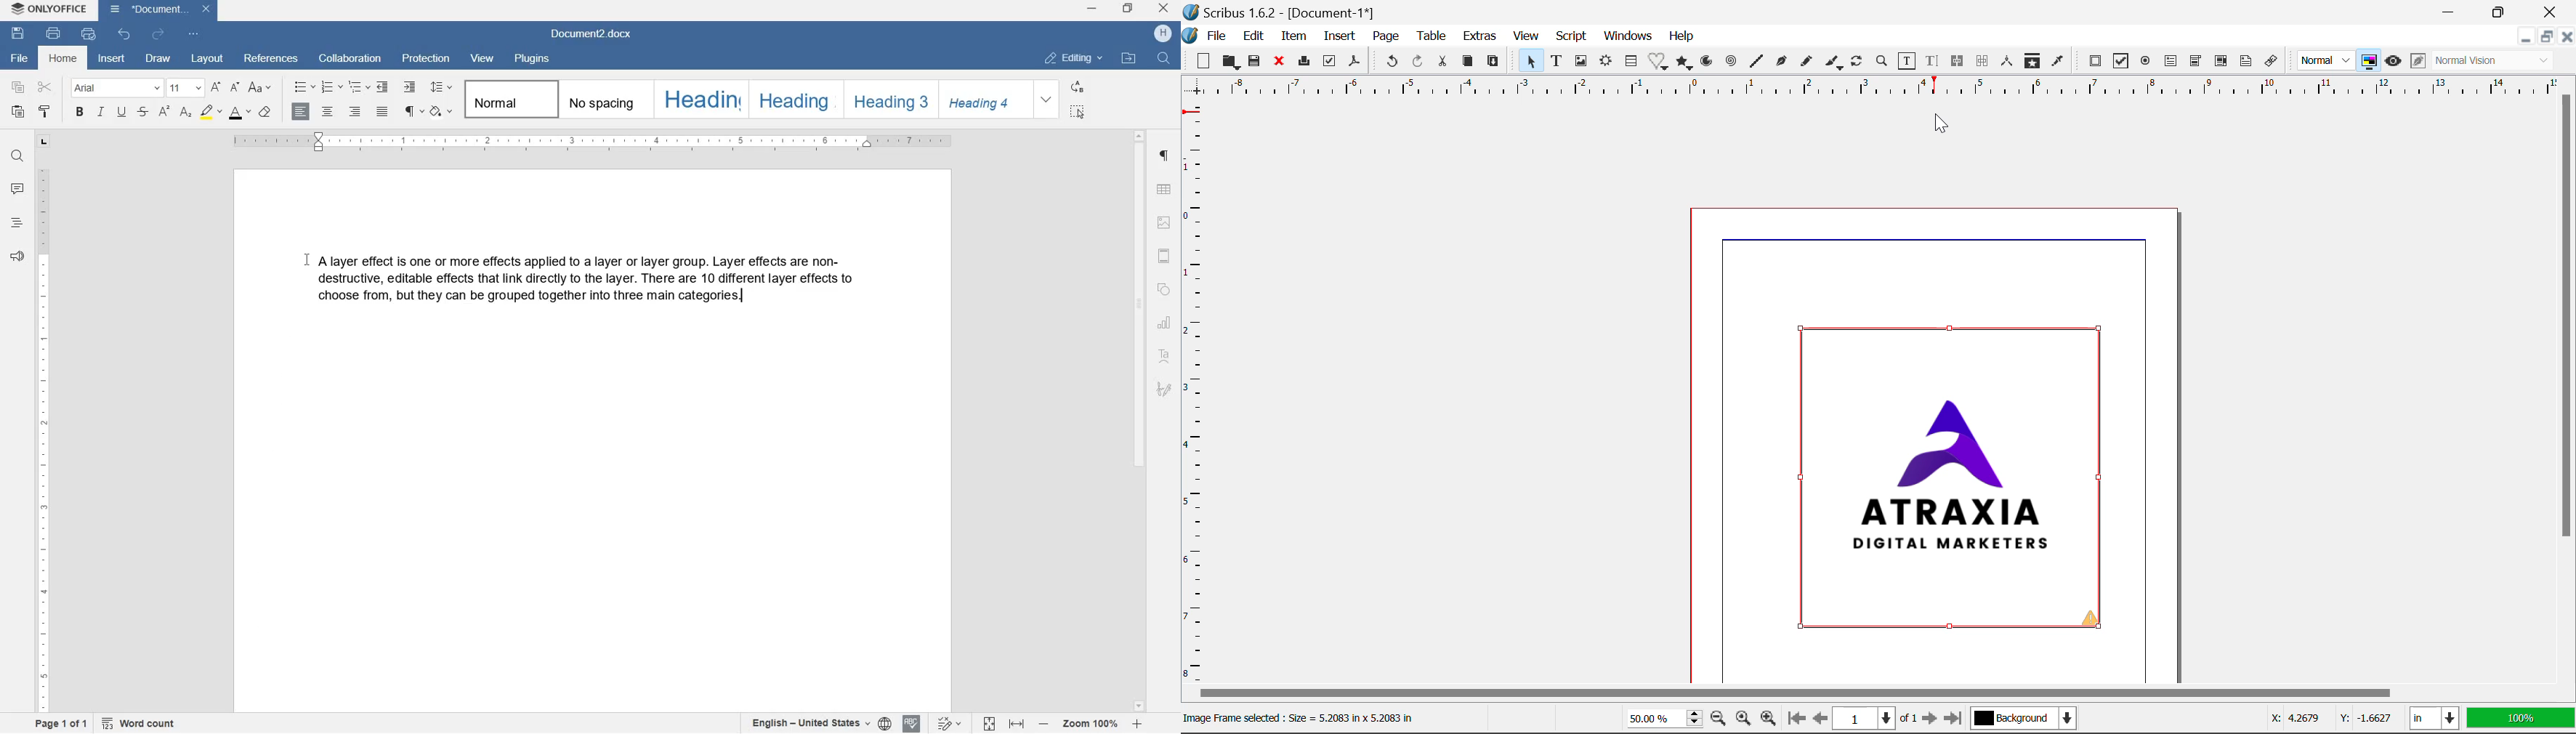 This screenshot has height=756, width=2576. Describe the element at coordinates (112, 58) in the screenshot. I see `insert` at that location.